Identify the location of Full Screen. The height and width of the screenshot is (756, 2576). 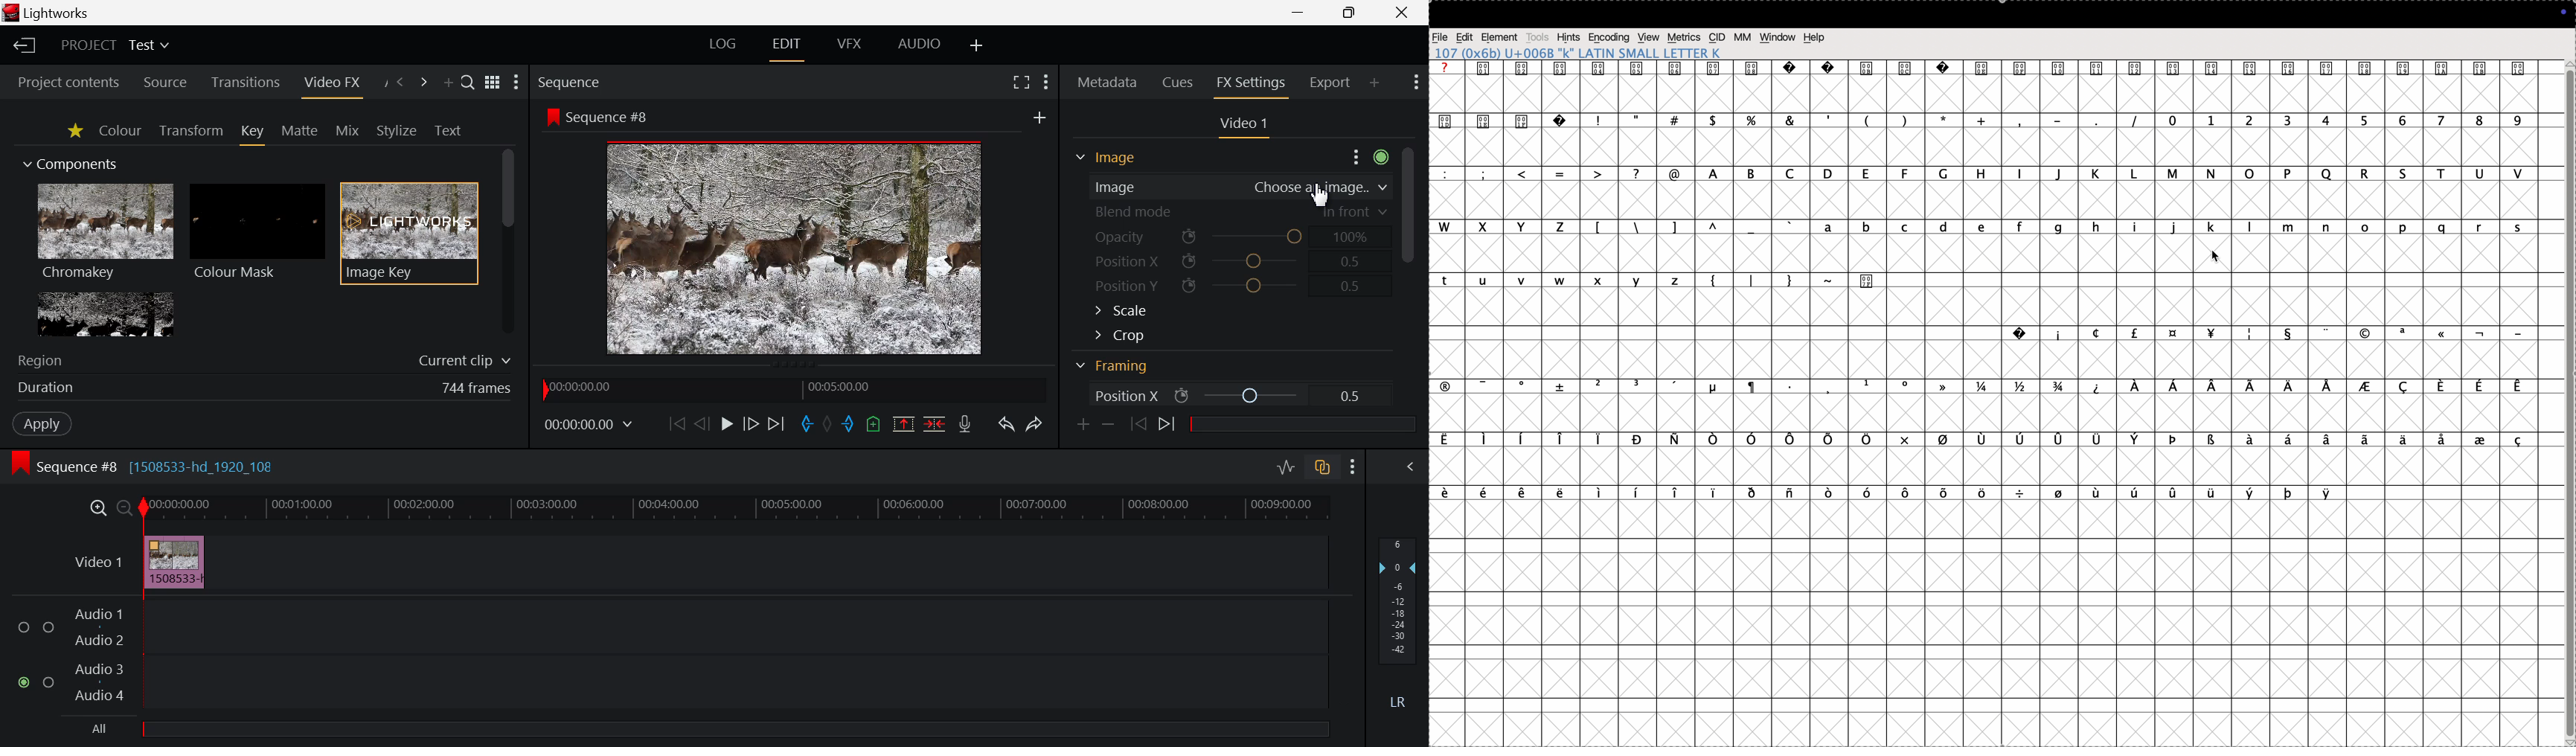
(1021, 82).